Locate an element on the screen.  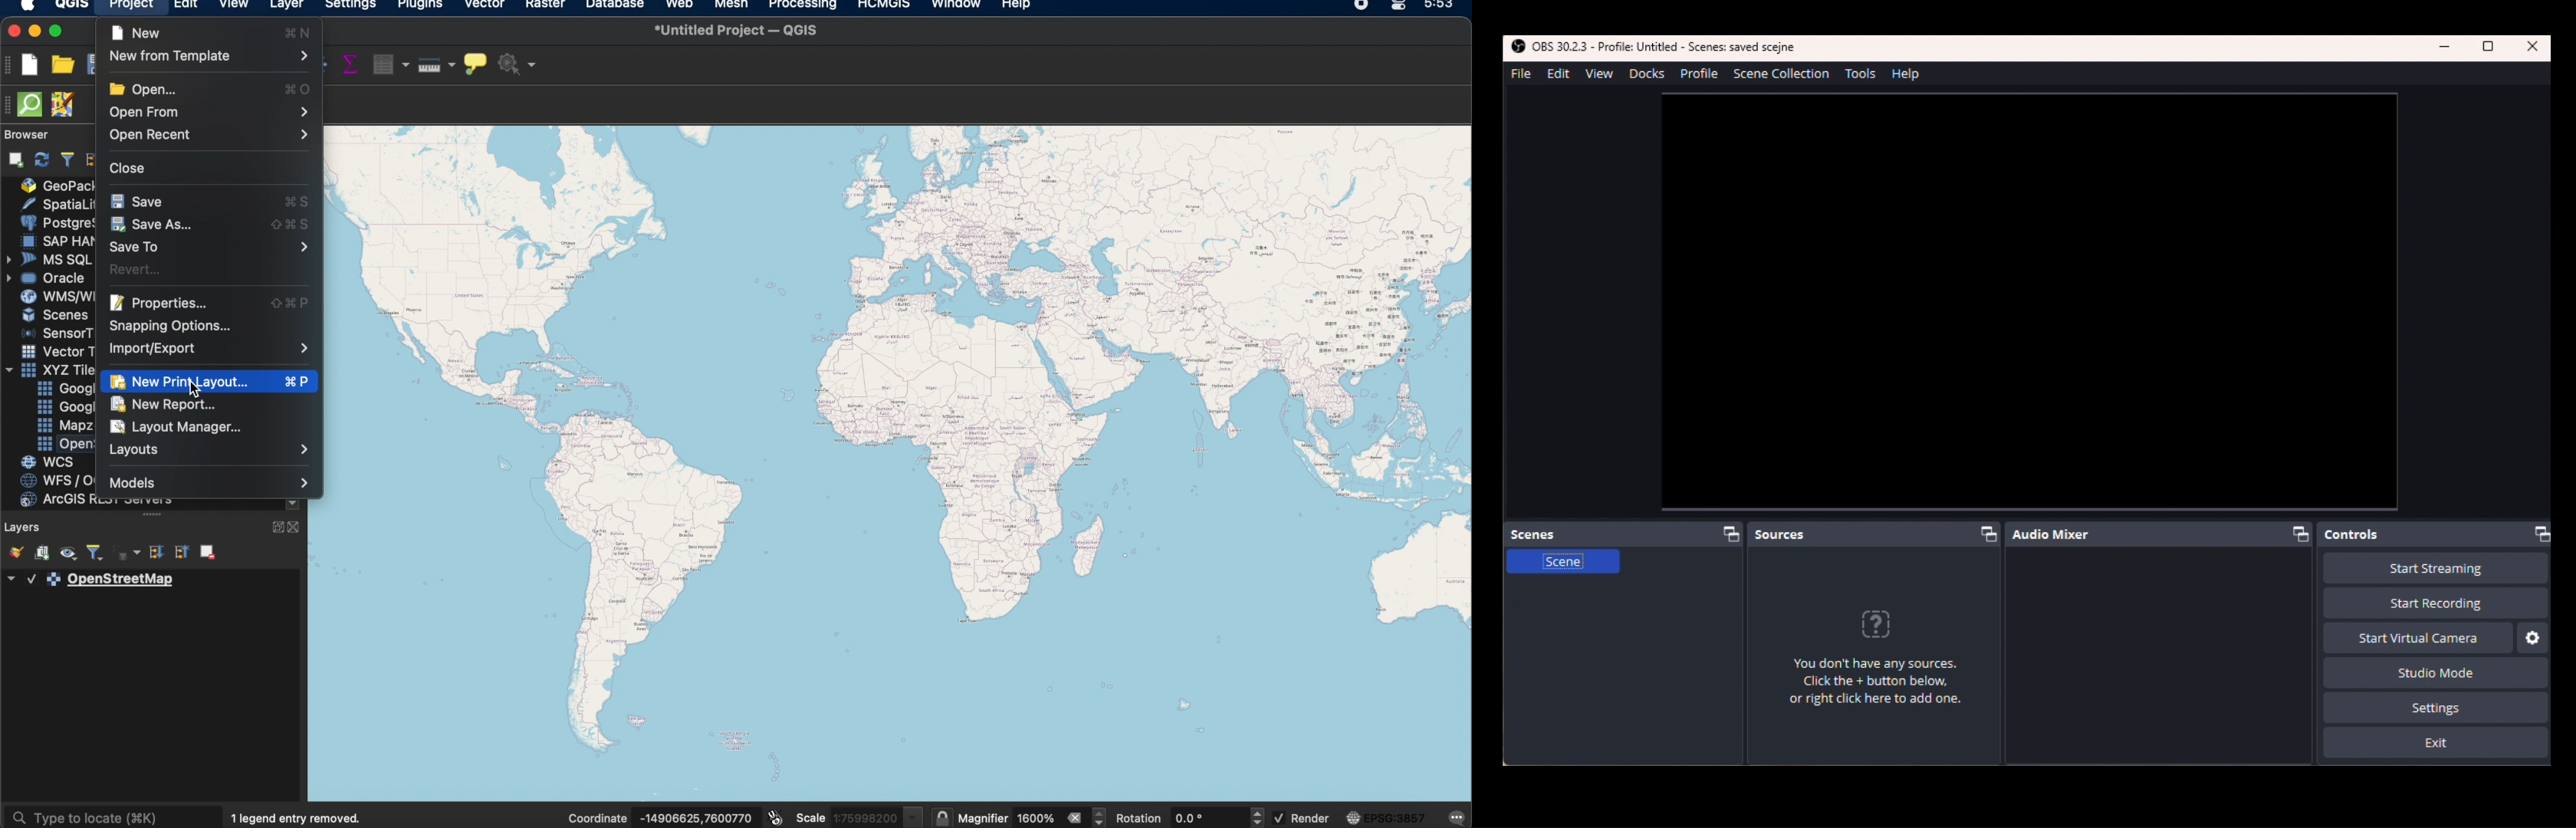
layer is located at coordinates (288, 6).